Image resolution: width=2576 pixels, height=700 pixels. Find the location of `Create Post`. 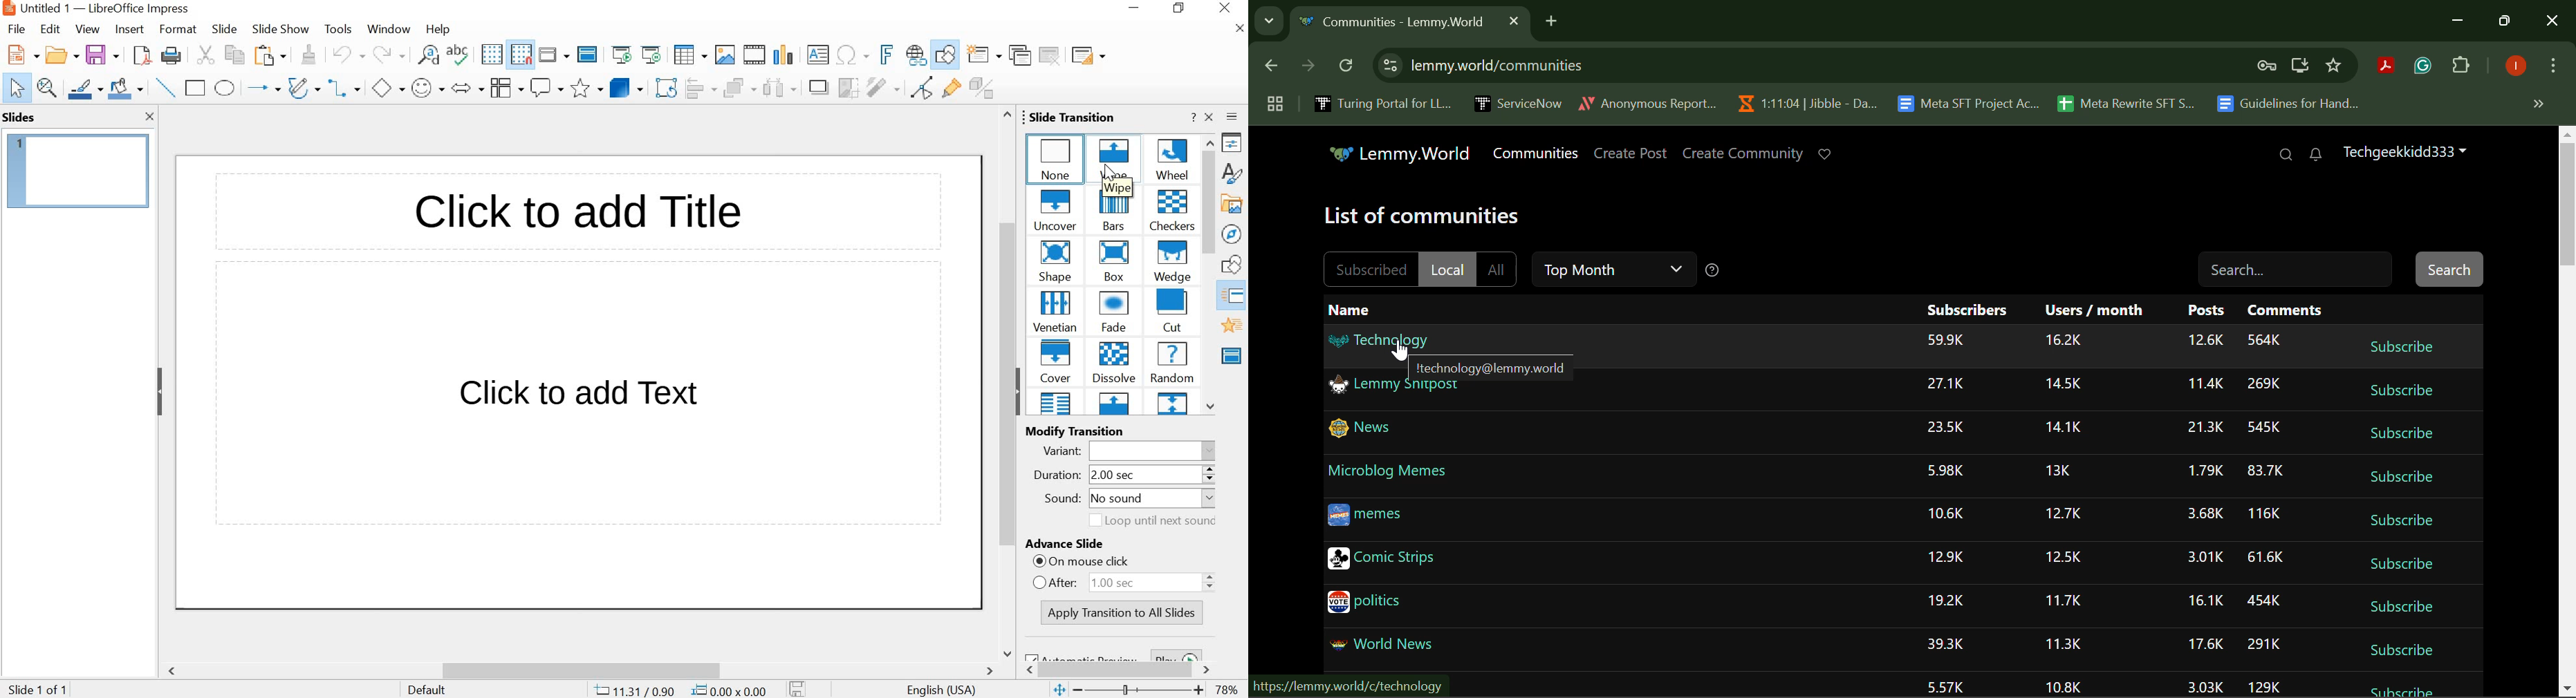

Create Post is located at coordinates (1631, 154).